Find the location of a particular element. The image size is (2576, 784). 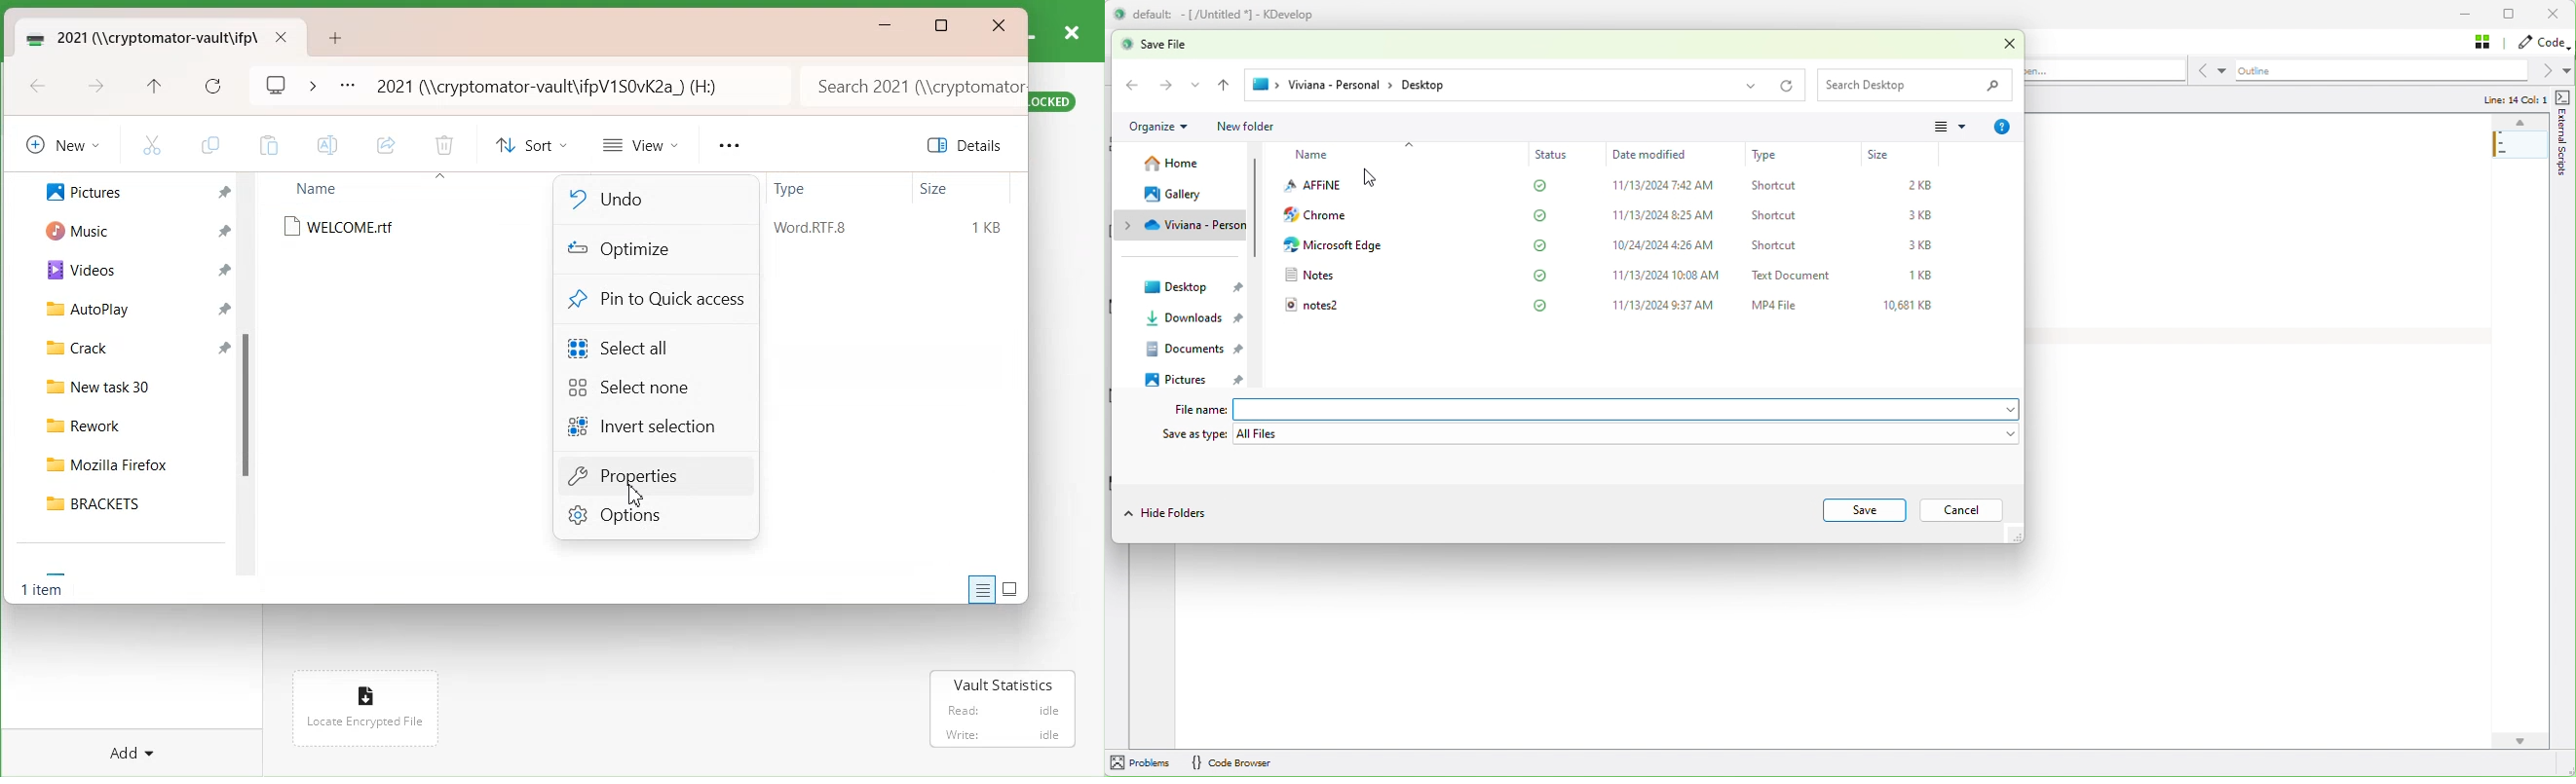

View is located at coordinates (642, 144).